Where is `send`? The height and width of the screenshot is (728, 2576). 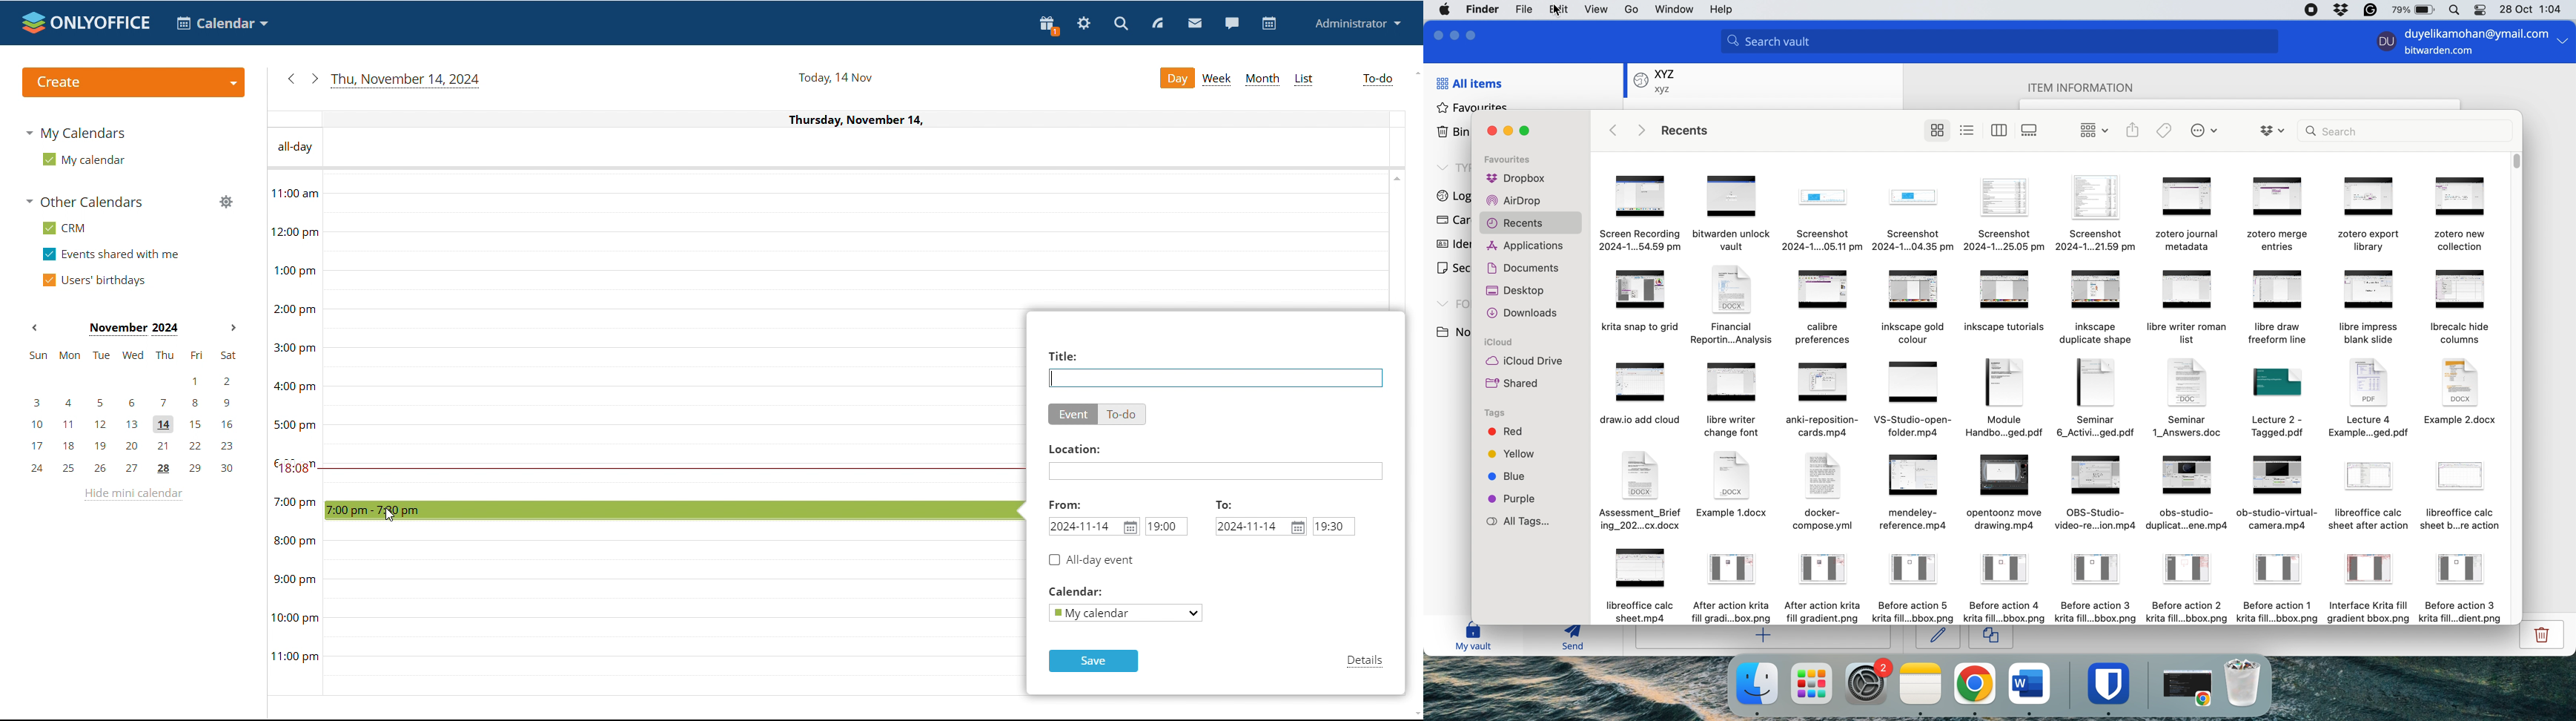
send is located at coordinates (1567, 640).